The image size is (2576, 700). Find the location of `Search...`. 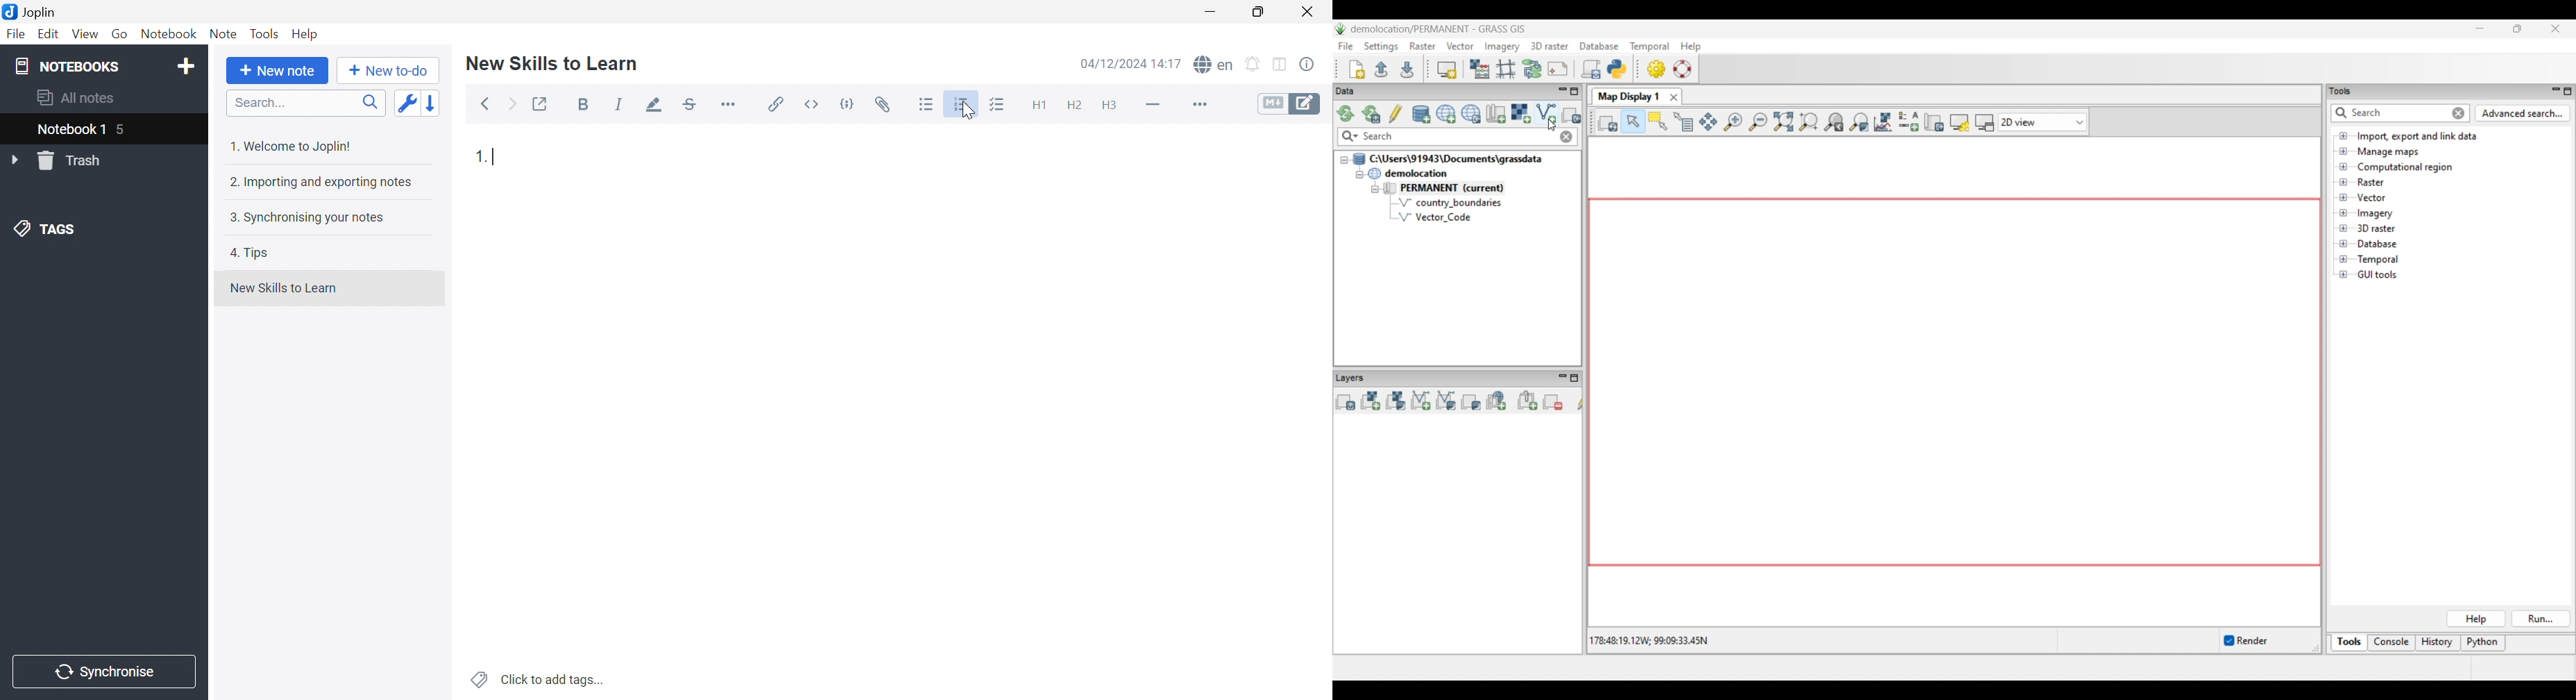

Search... is located at coordinates (306, 103).